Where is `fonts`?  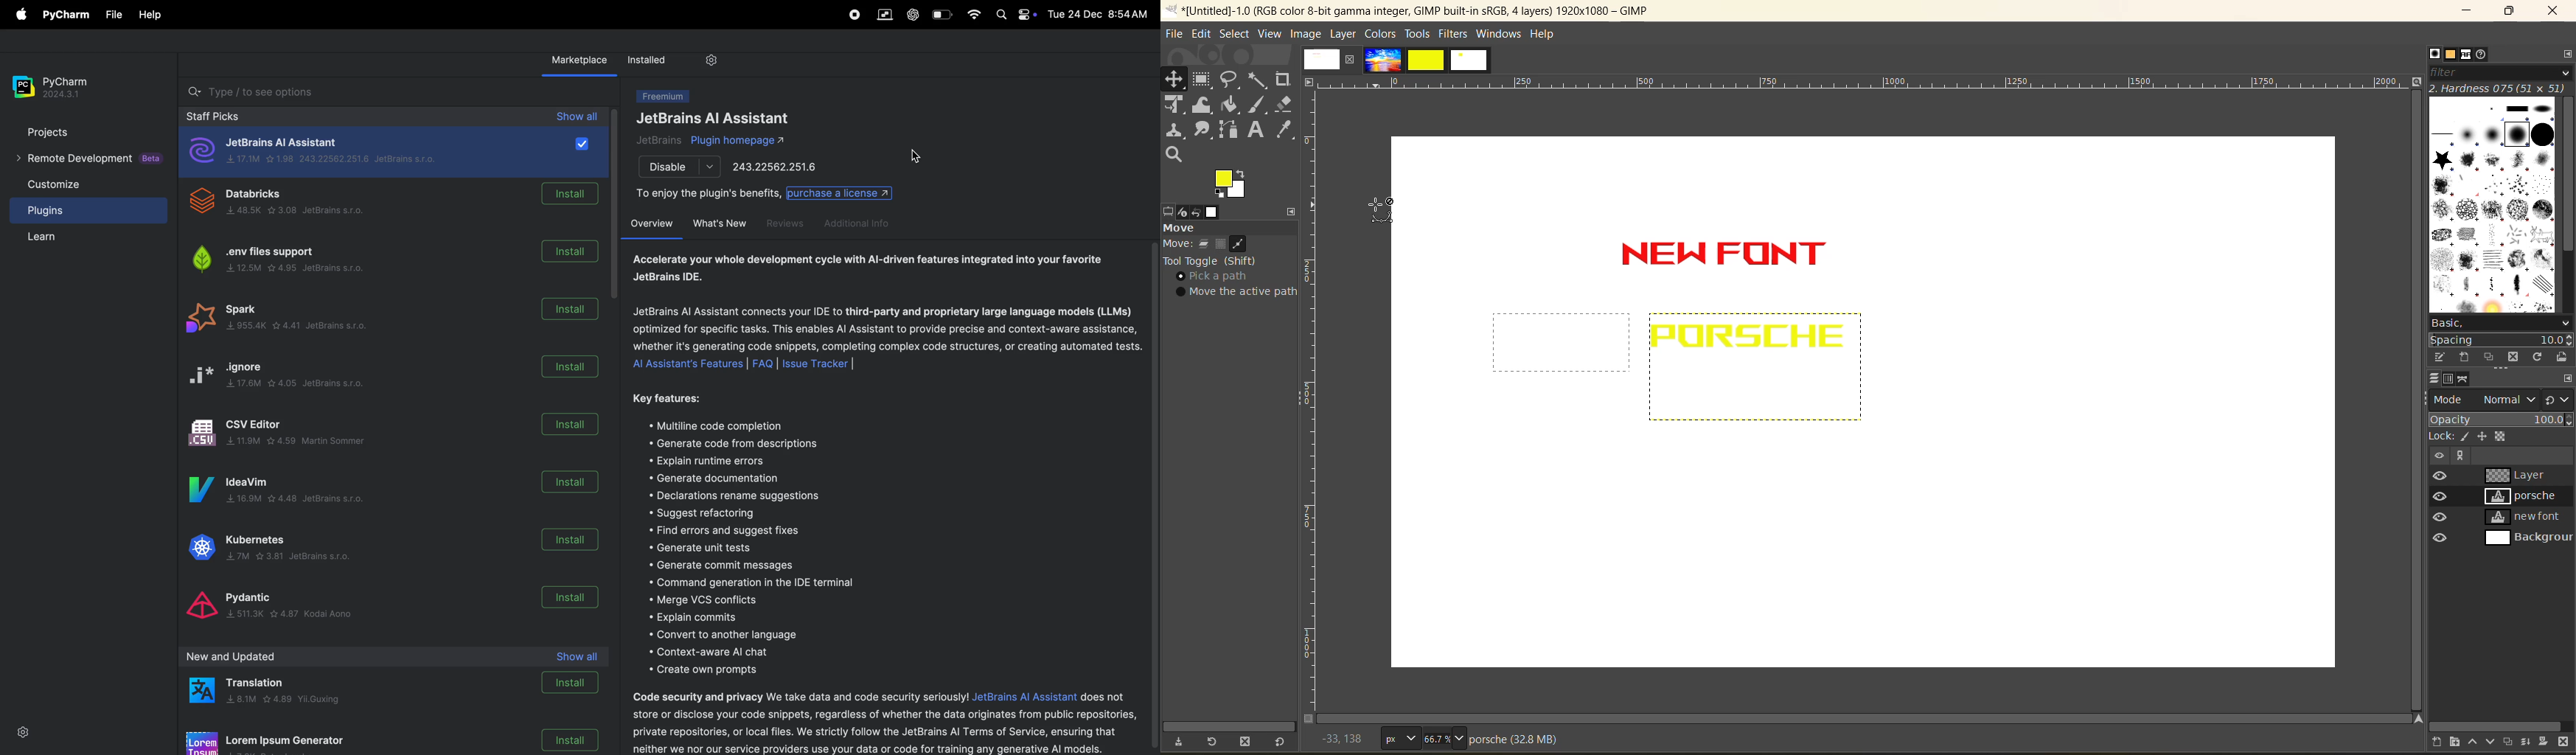 fonts is located at coordinates (2468, 54).